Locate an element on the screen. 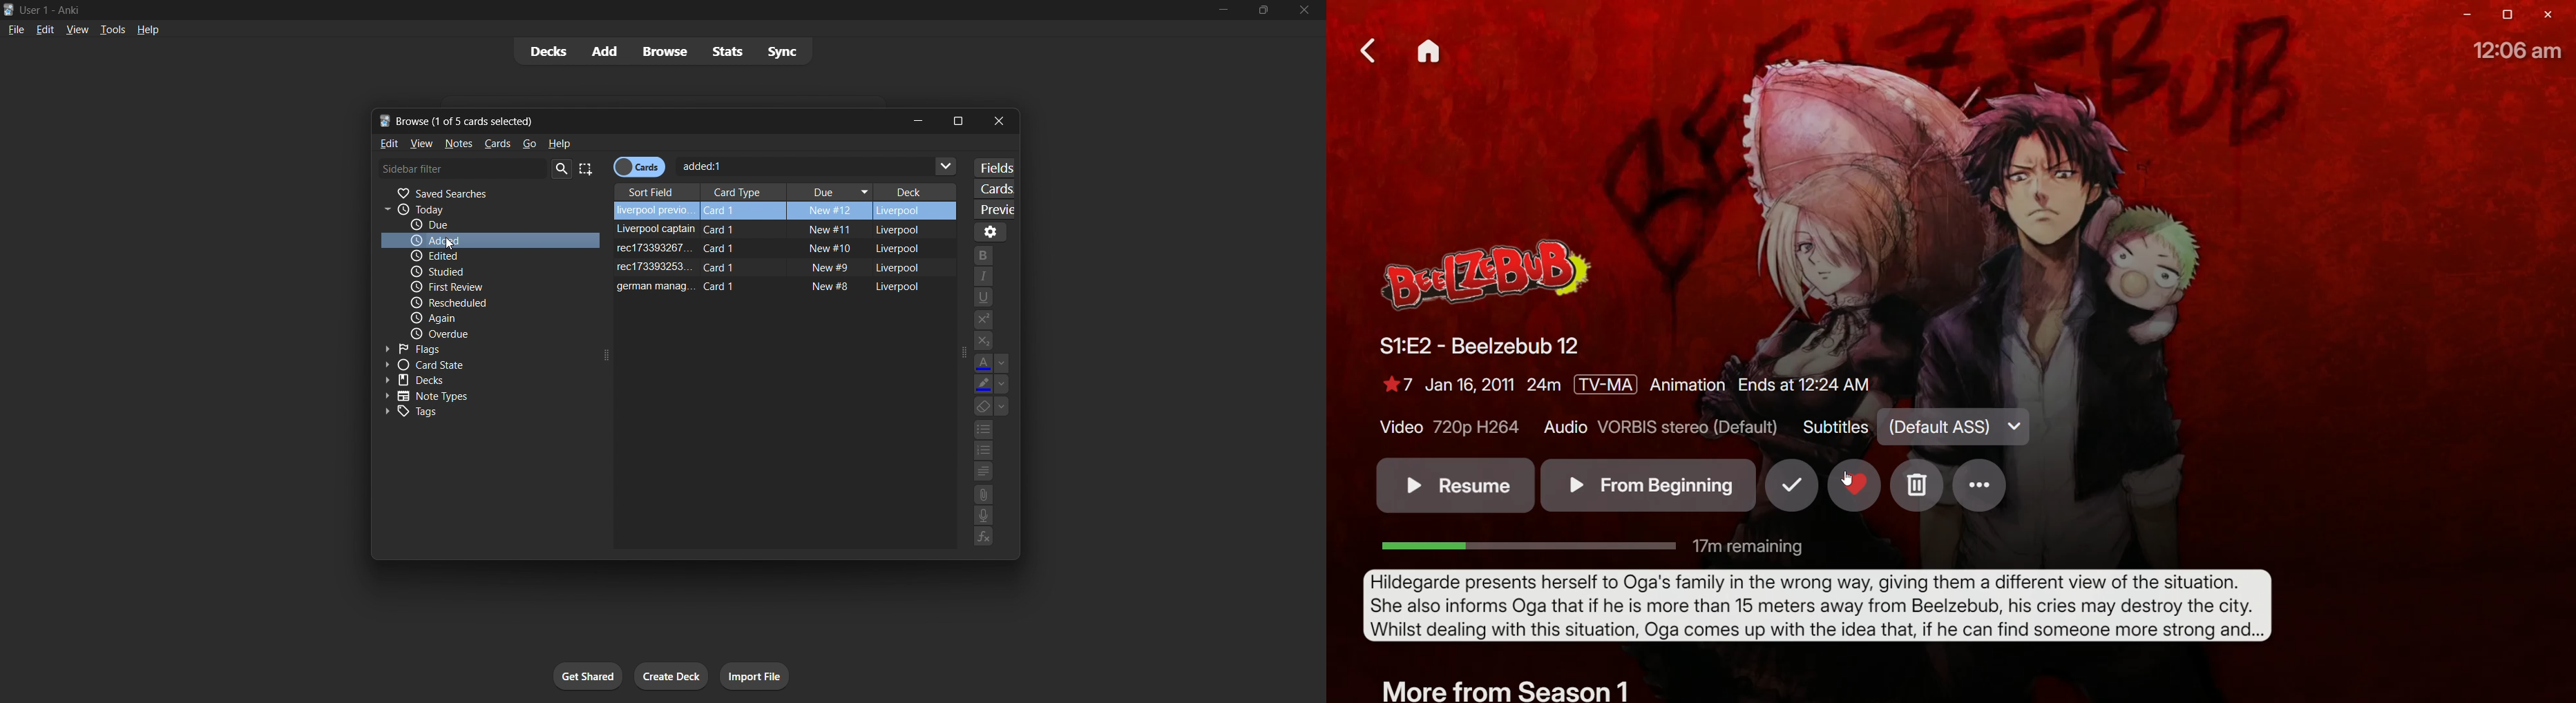 The image size is (2576, 728). help is located at coordinates (560, 142).